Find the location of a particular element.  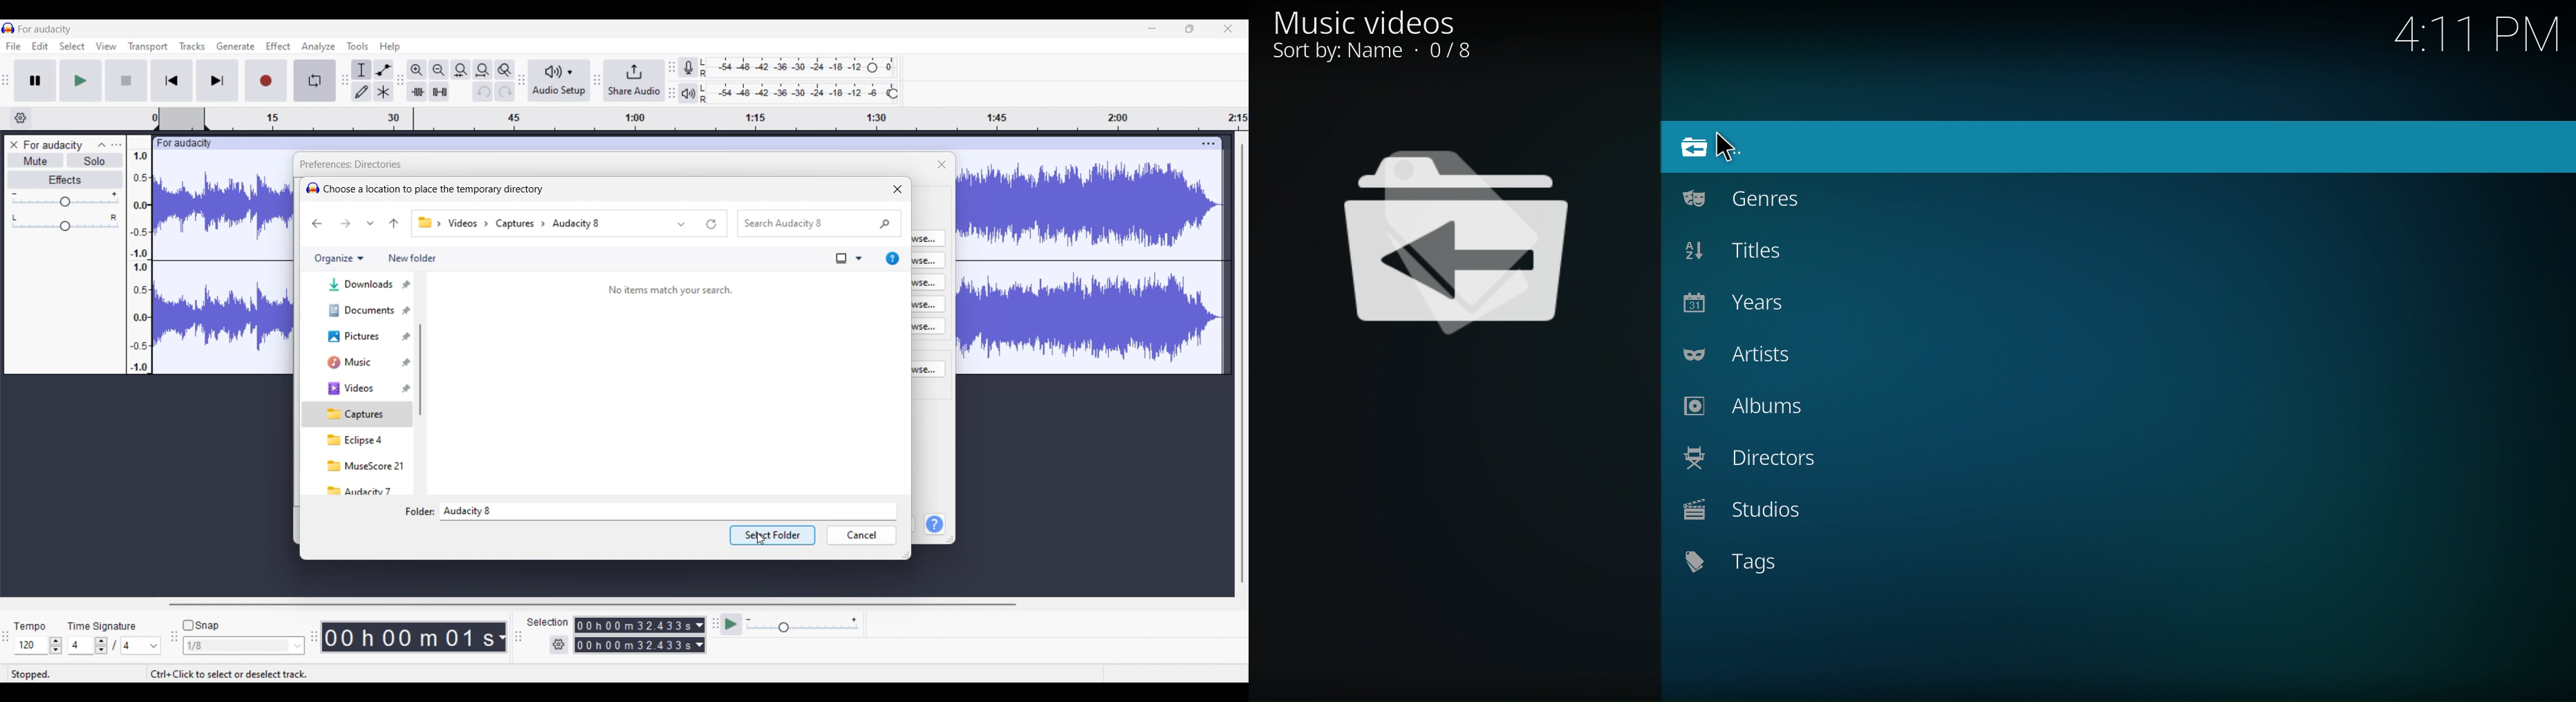

Help is located at coordinates (935, 524).